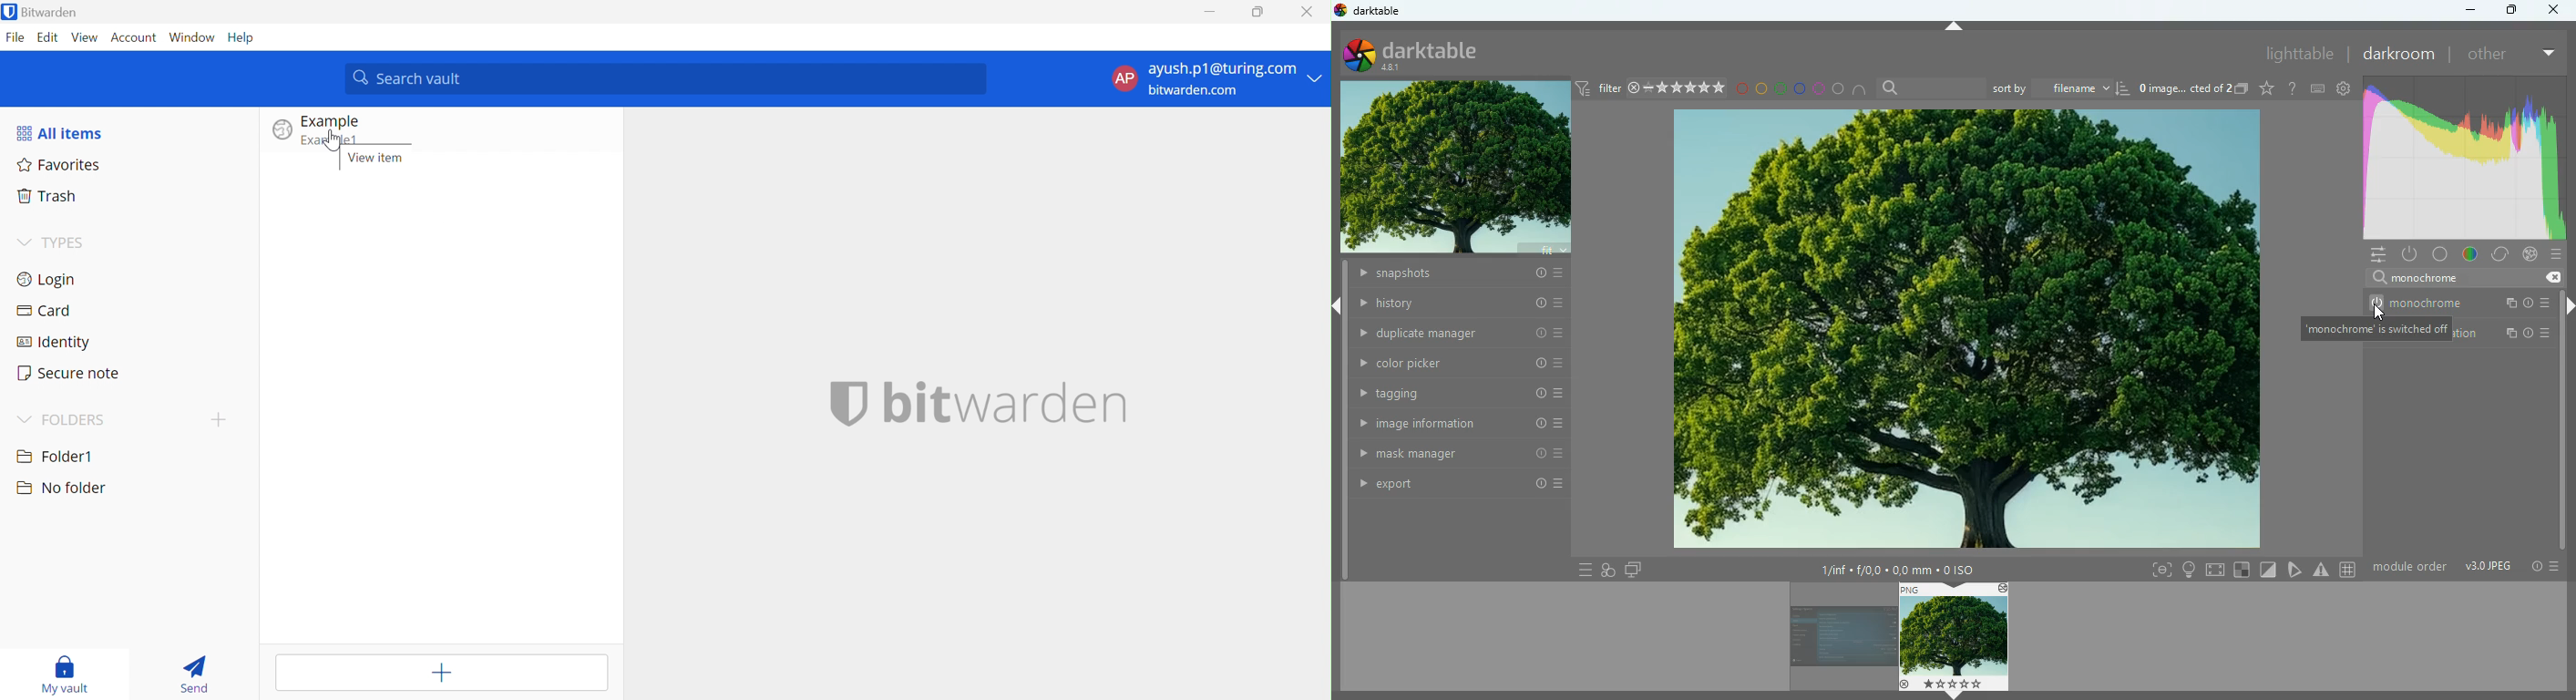 This screenshot has height=700, width=2576. I want to click on Card, so click(44, 311).